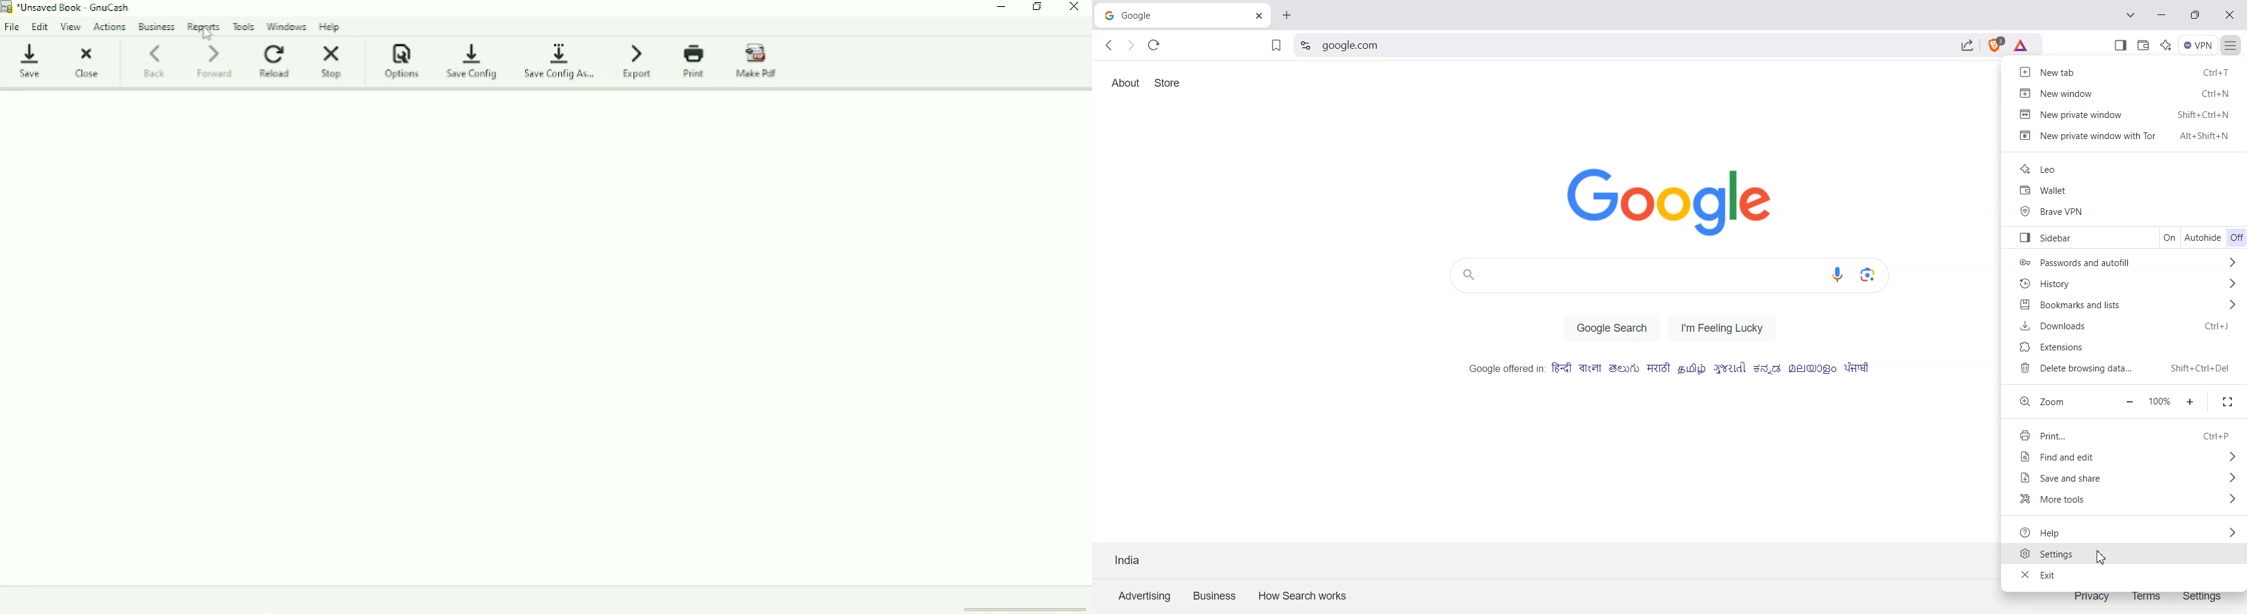  Describe the element at coordinates (562, 60) in the screenshot. I see `Save Config As` at that location.